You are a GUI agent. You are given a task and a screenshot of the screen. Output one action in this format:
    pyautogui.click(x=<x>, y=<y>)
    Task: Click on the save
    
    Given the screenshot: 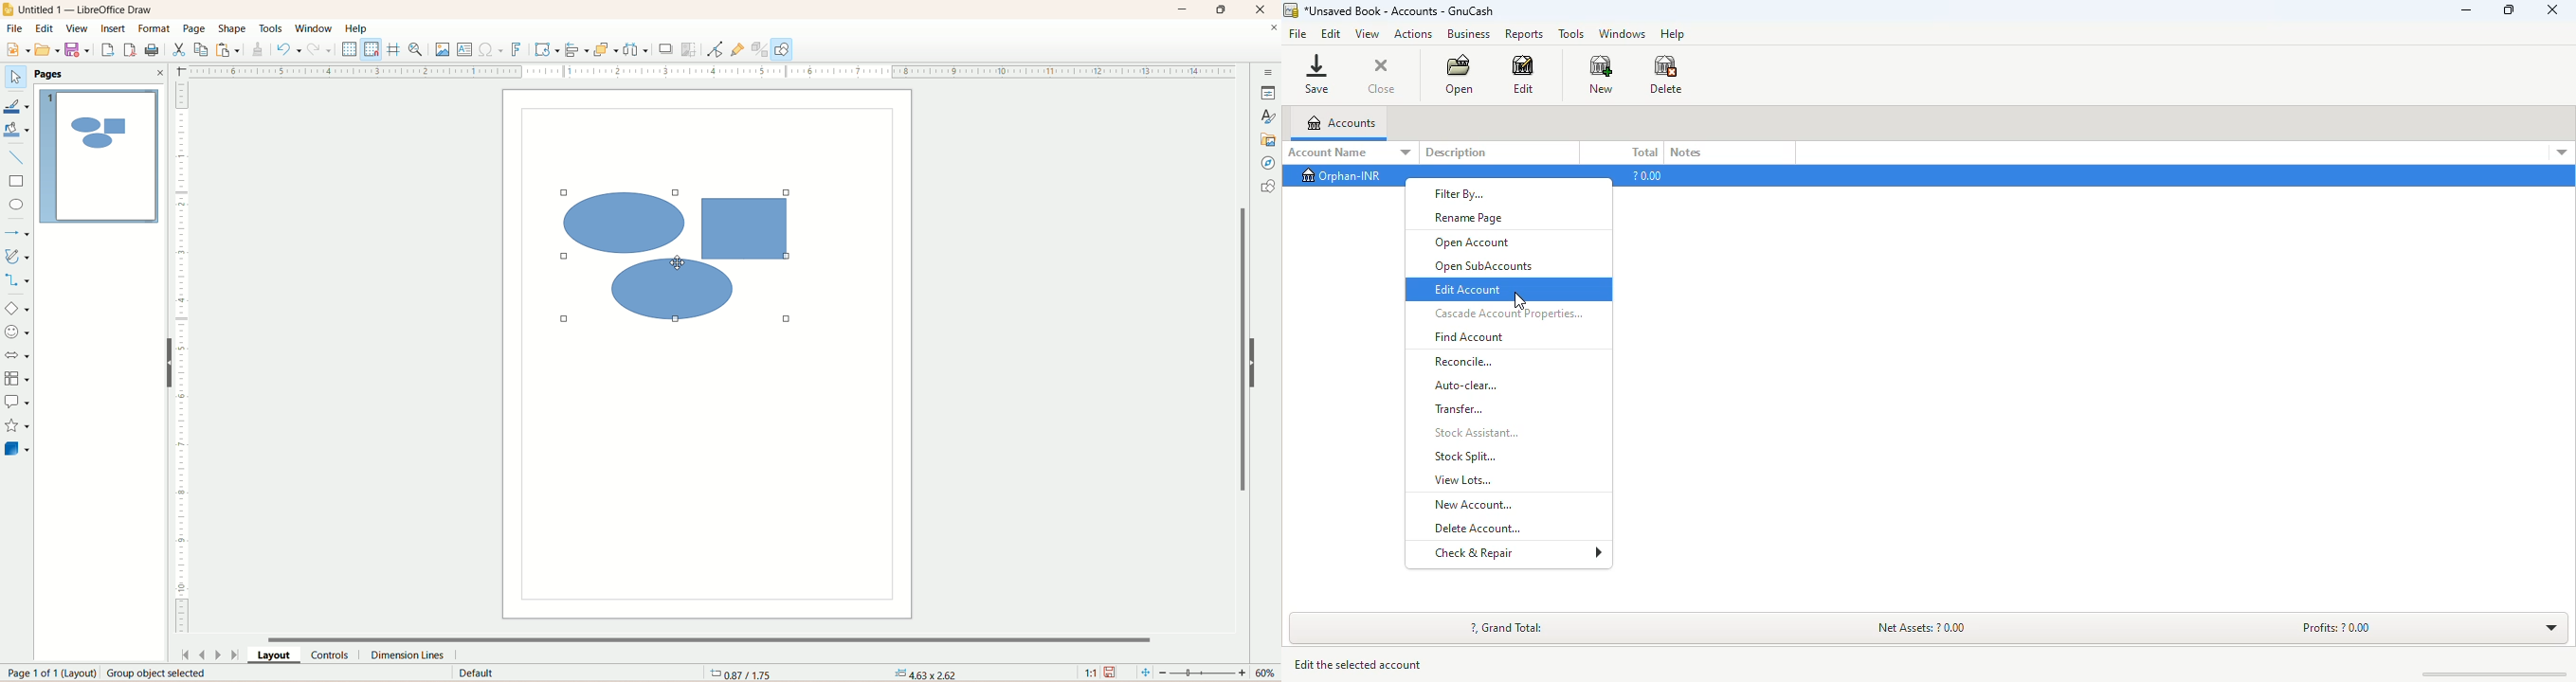 What is the action you would take?
    pyautogui.click(x=1317, y=74)
    